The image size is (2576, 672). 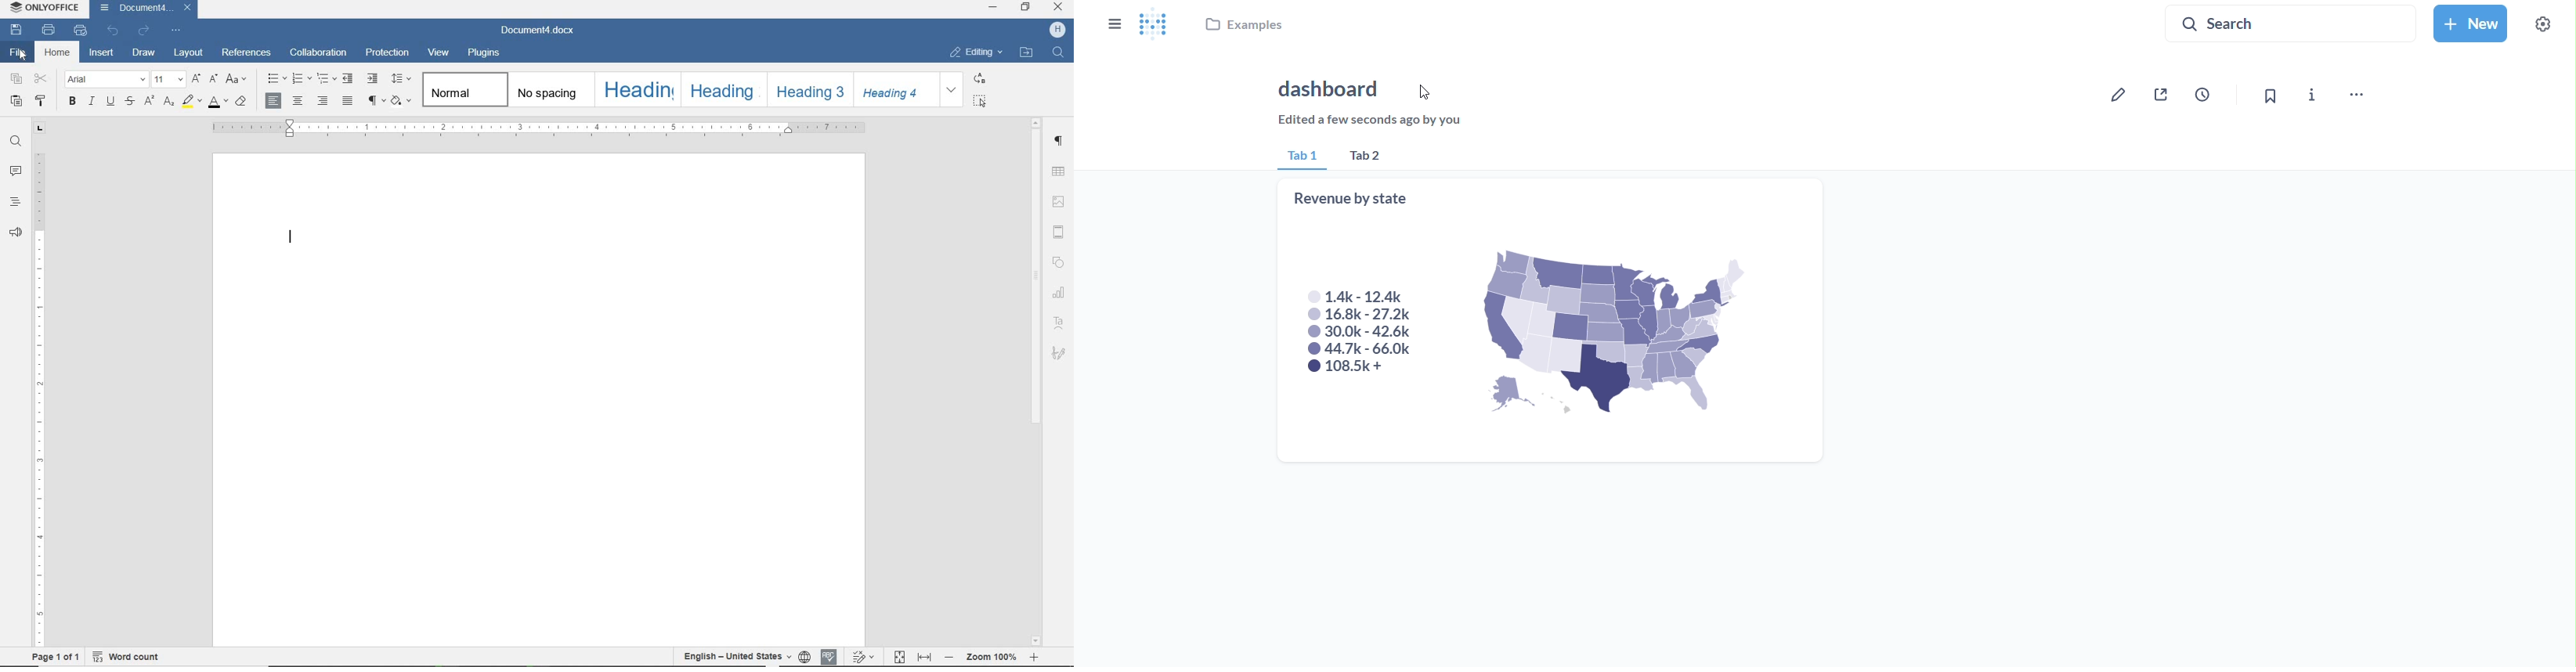 I want to click on view, so click(x=440, y=54).